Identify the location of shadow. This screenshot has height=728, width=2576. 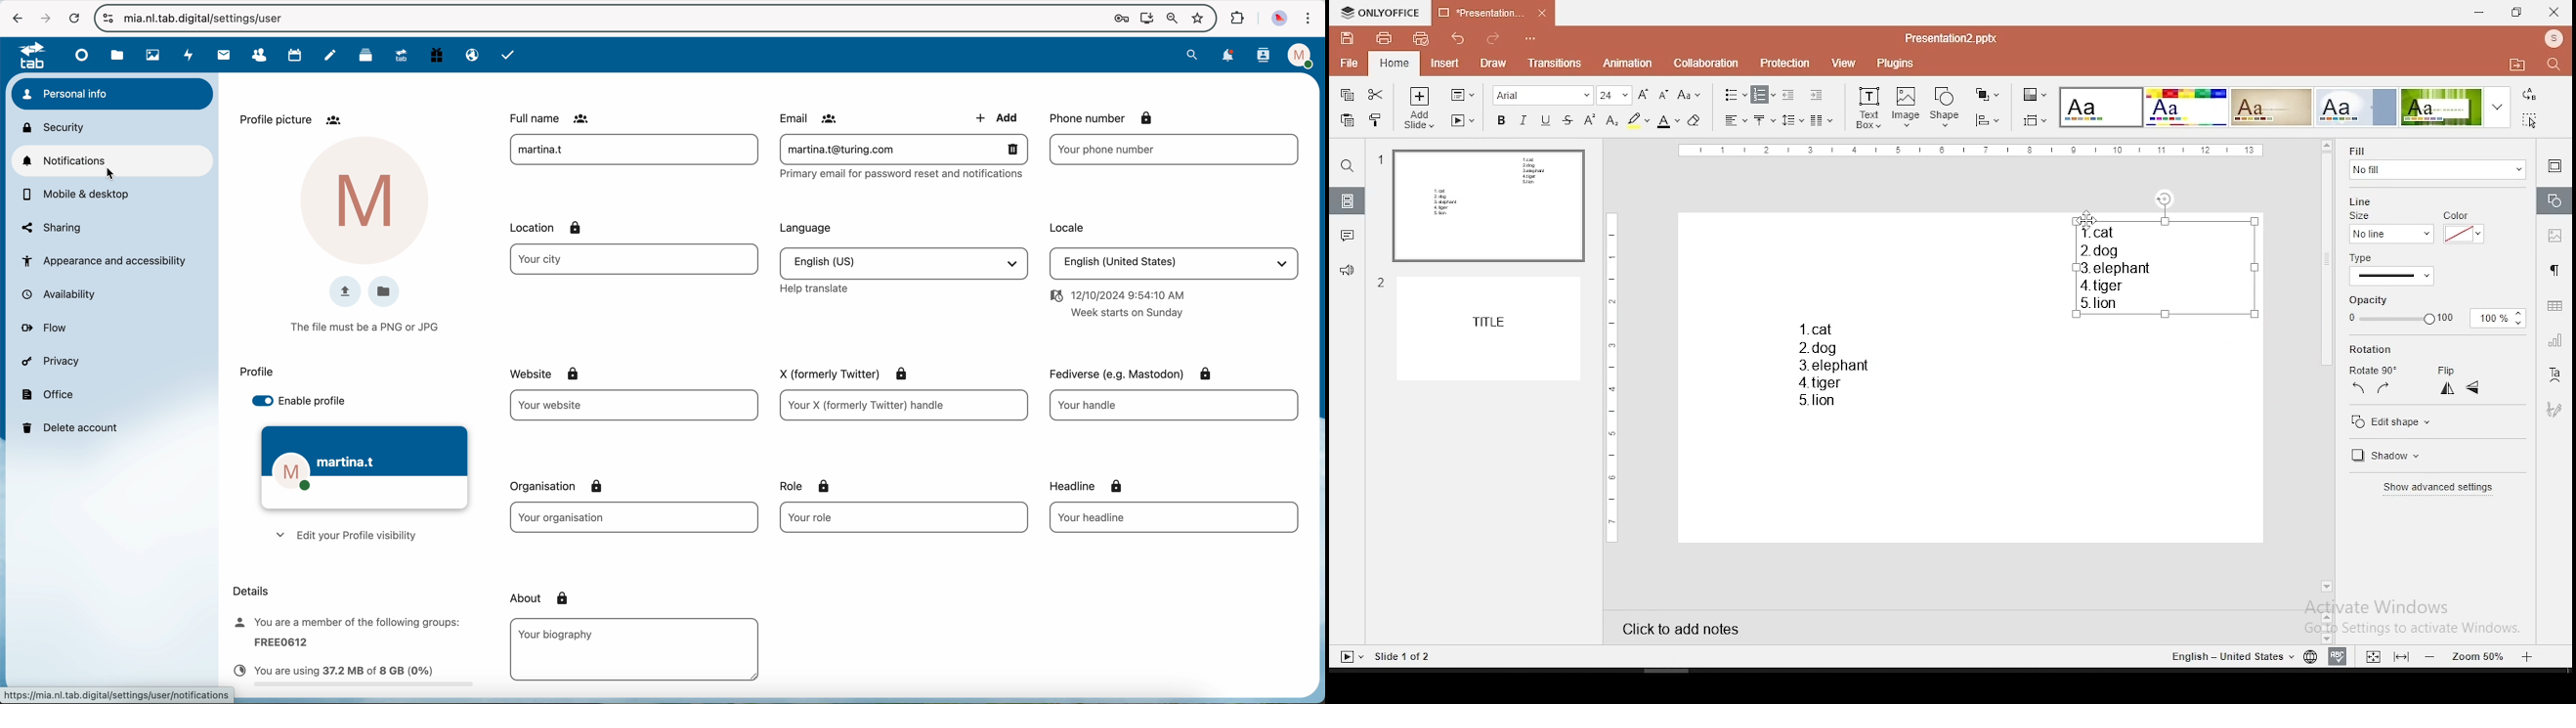
(2398, 457).